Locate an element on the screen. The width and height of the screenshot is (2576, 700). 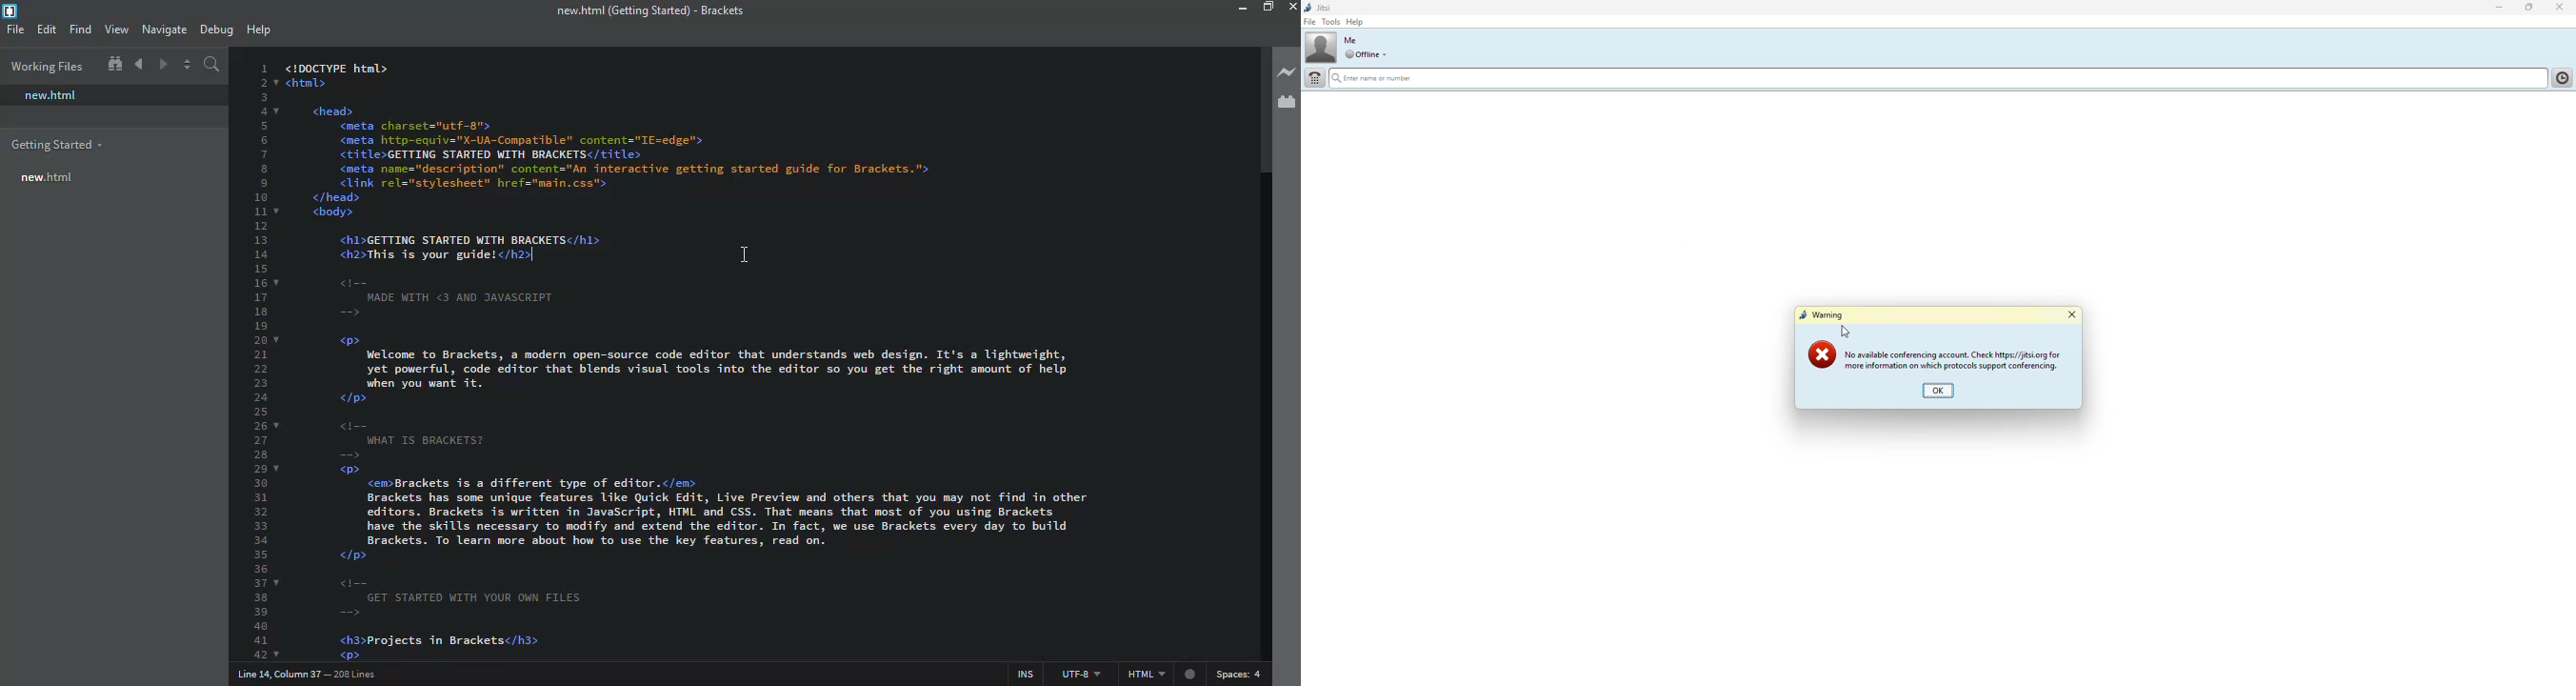
navigate is located at coordinates (168, 30).